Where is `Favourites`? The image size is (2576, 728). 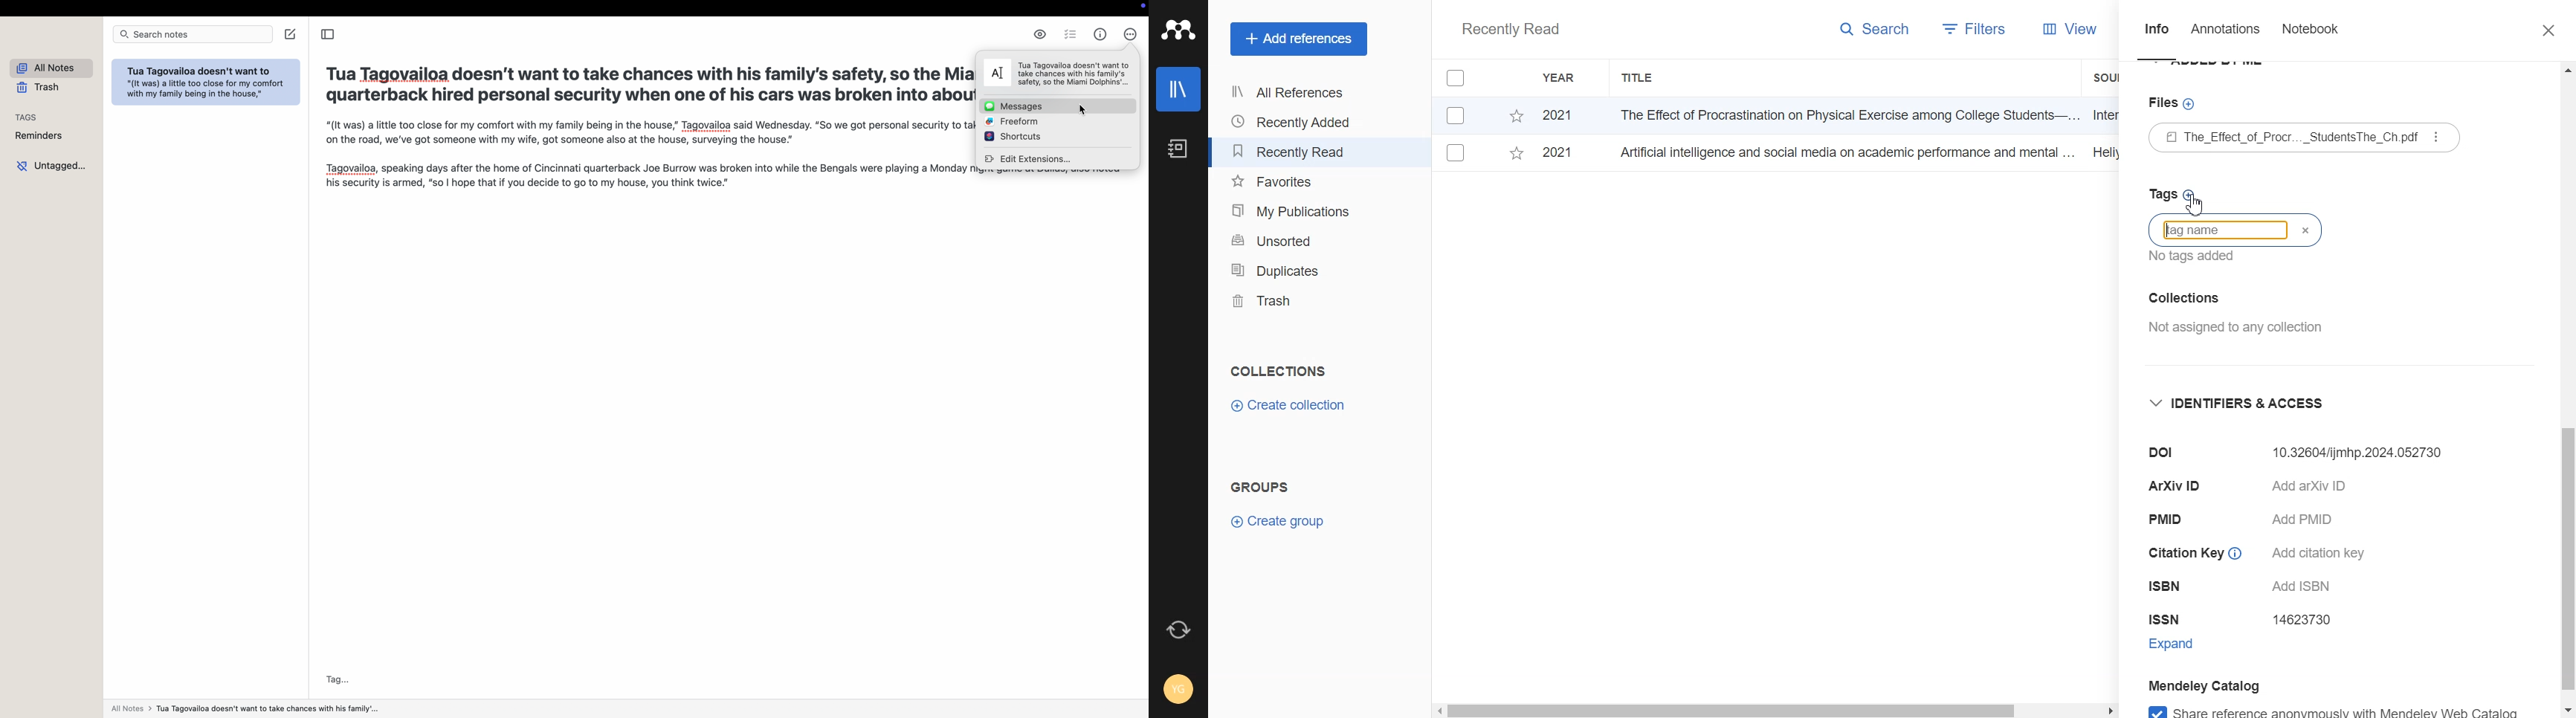 Favourites is located at coordinates (1295, 182).